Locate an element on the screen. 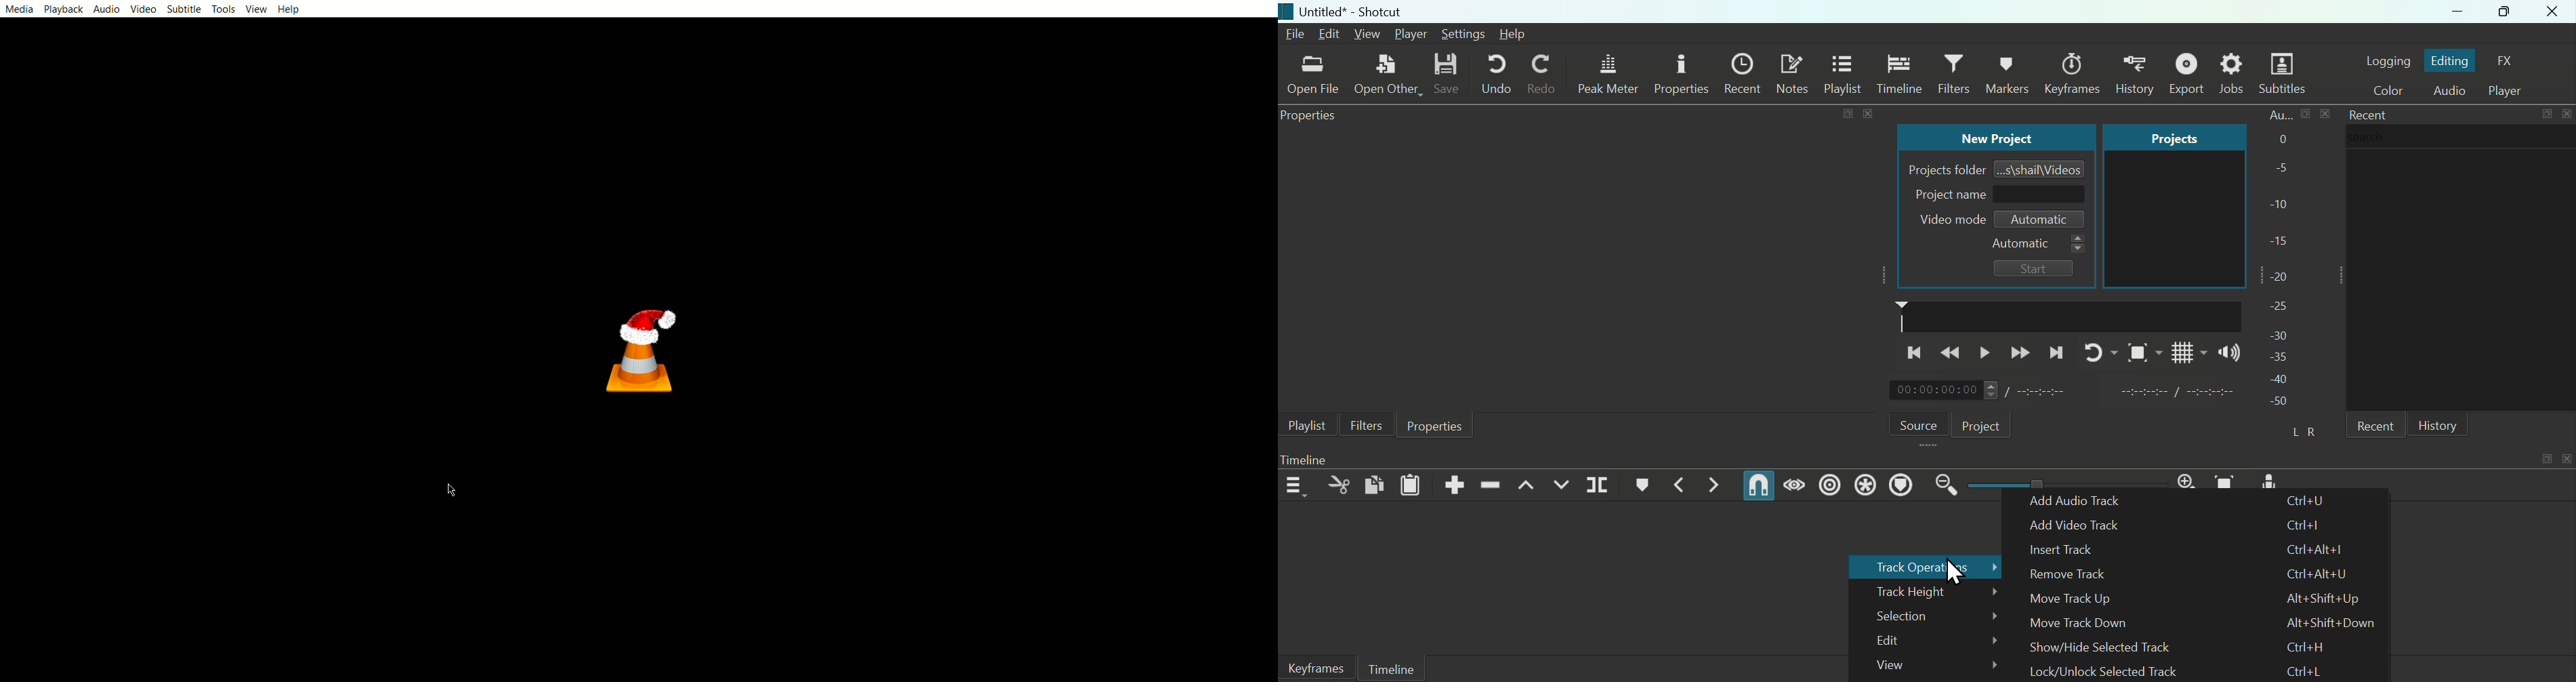  Snap is located at coordinates (1759, 486).